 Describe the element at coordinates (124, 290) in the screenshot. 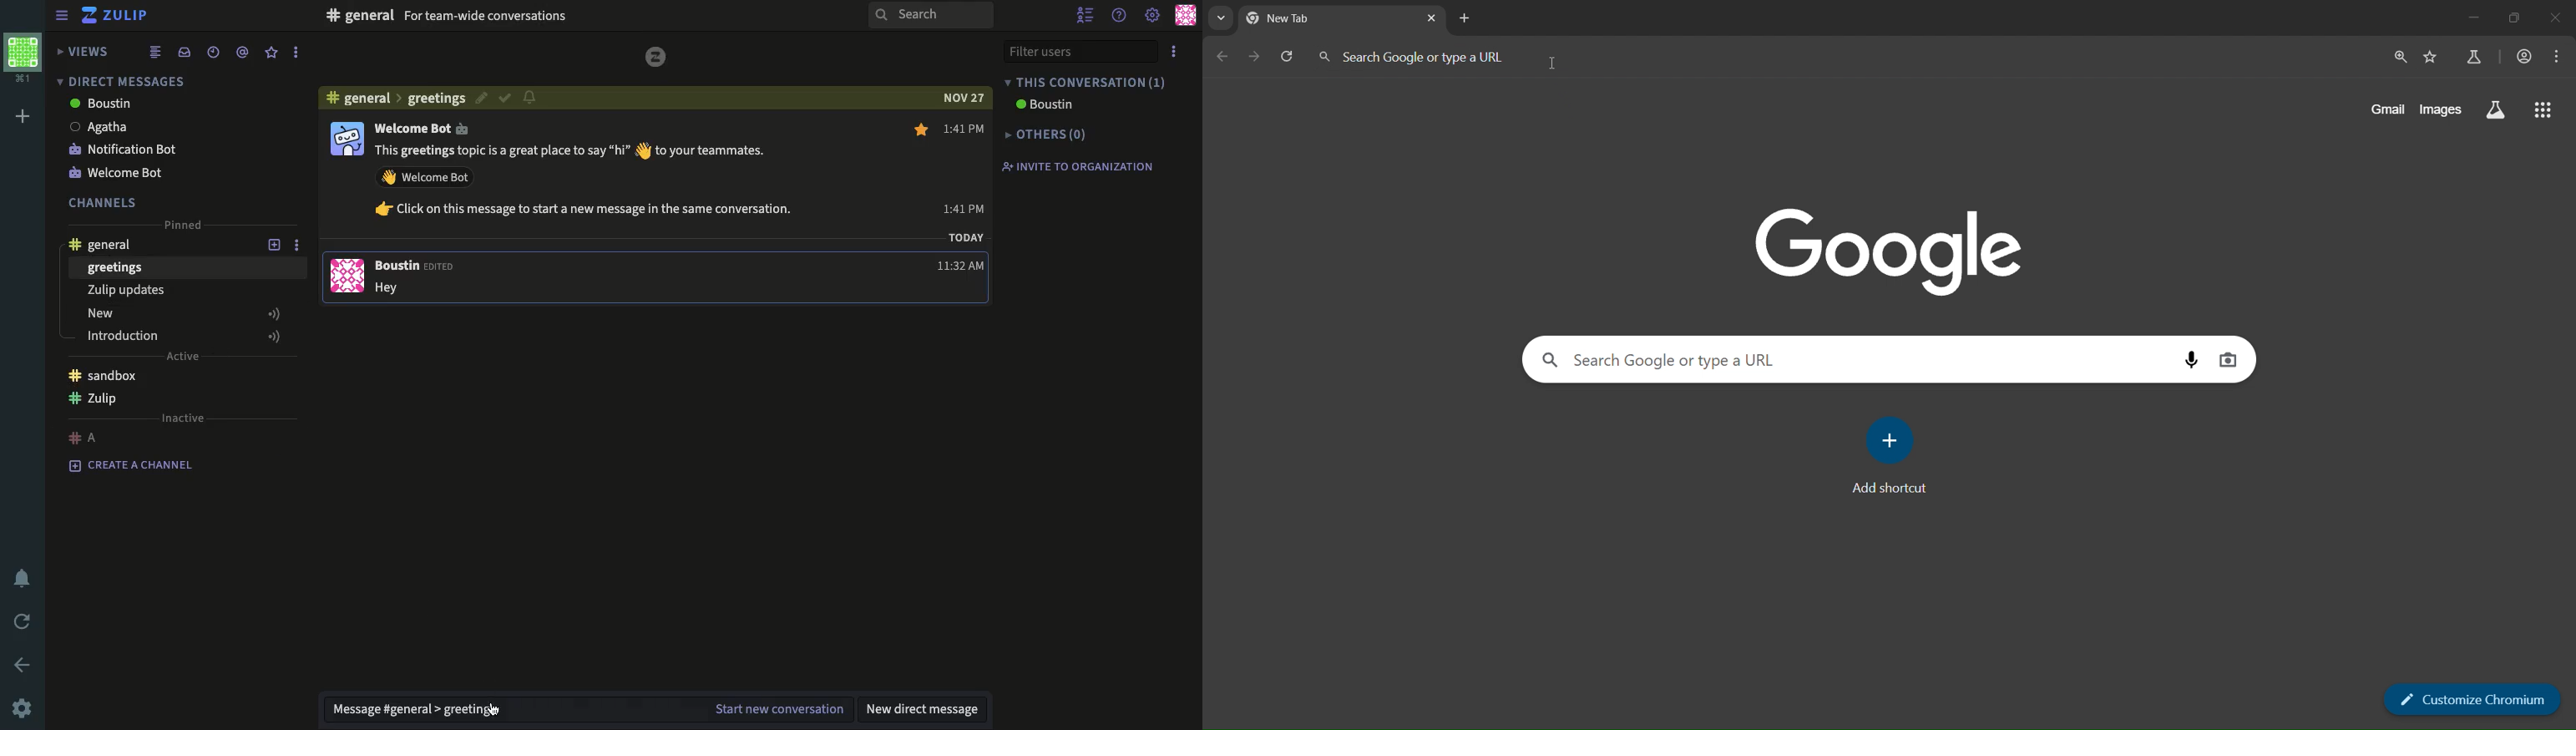

I see `Zulip updates` at that location.